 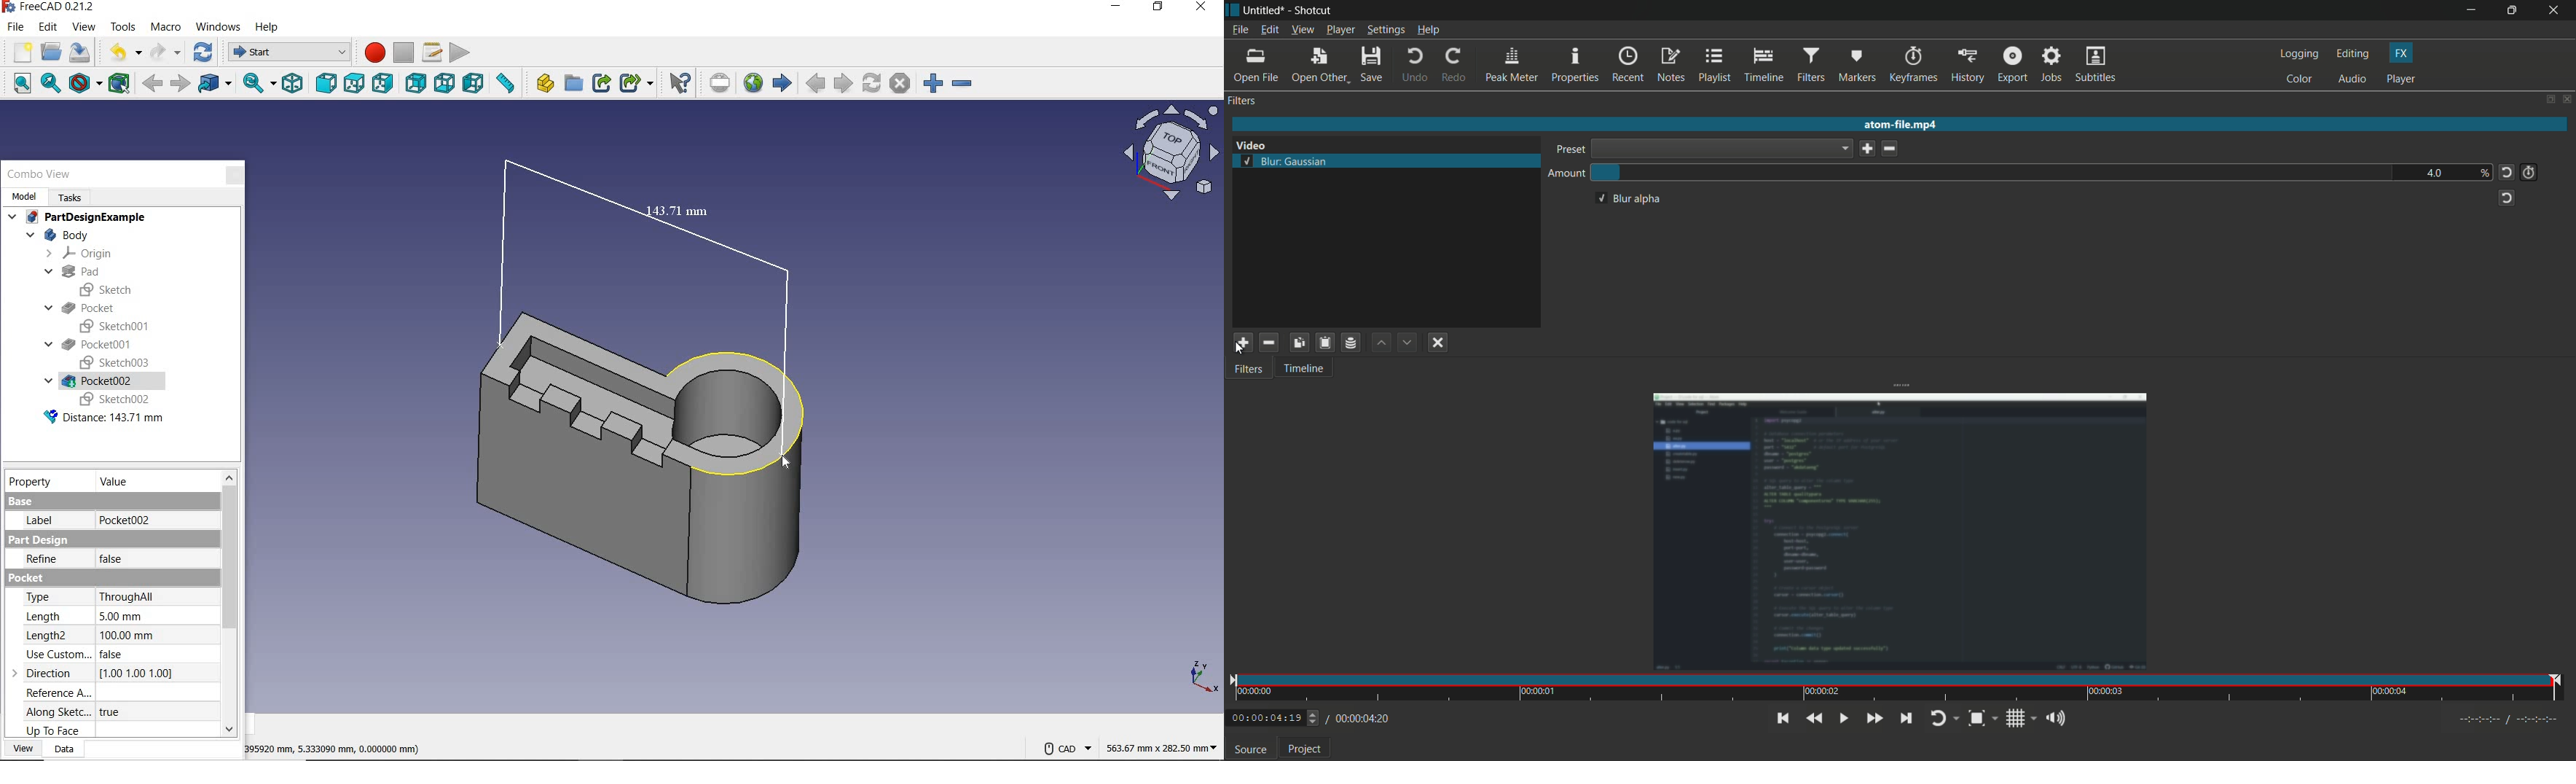 What do you see at coordinates (39, 598) in the screenshot?
I see `type` at bounding box center [39, 598].